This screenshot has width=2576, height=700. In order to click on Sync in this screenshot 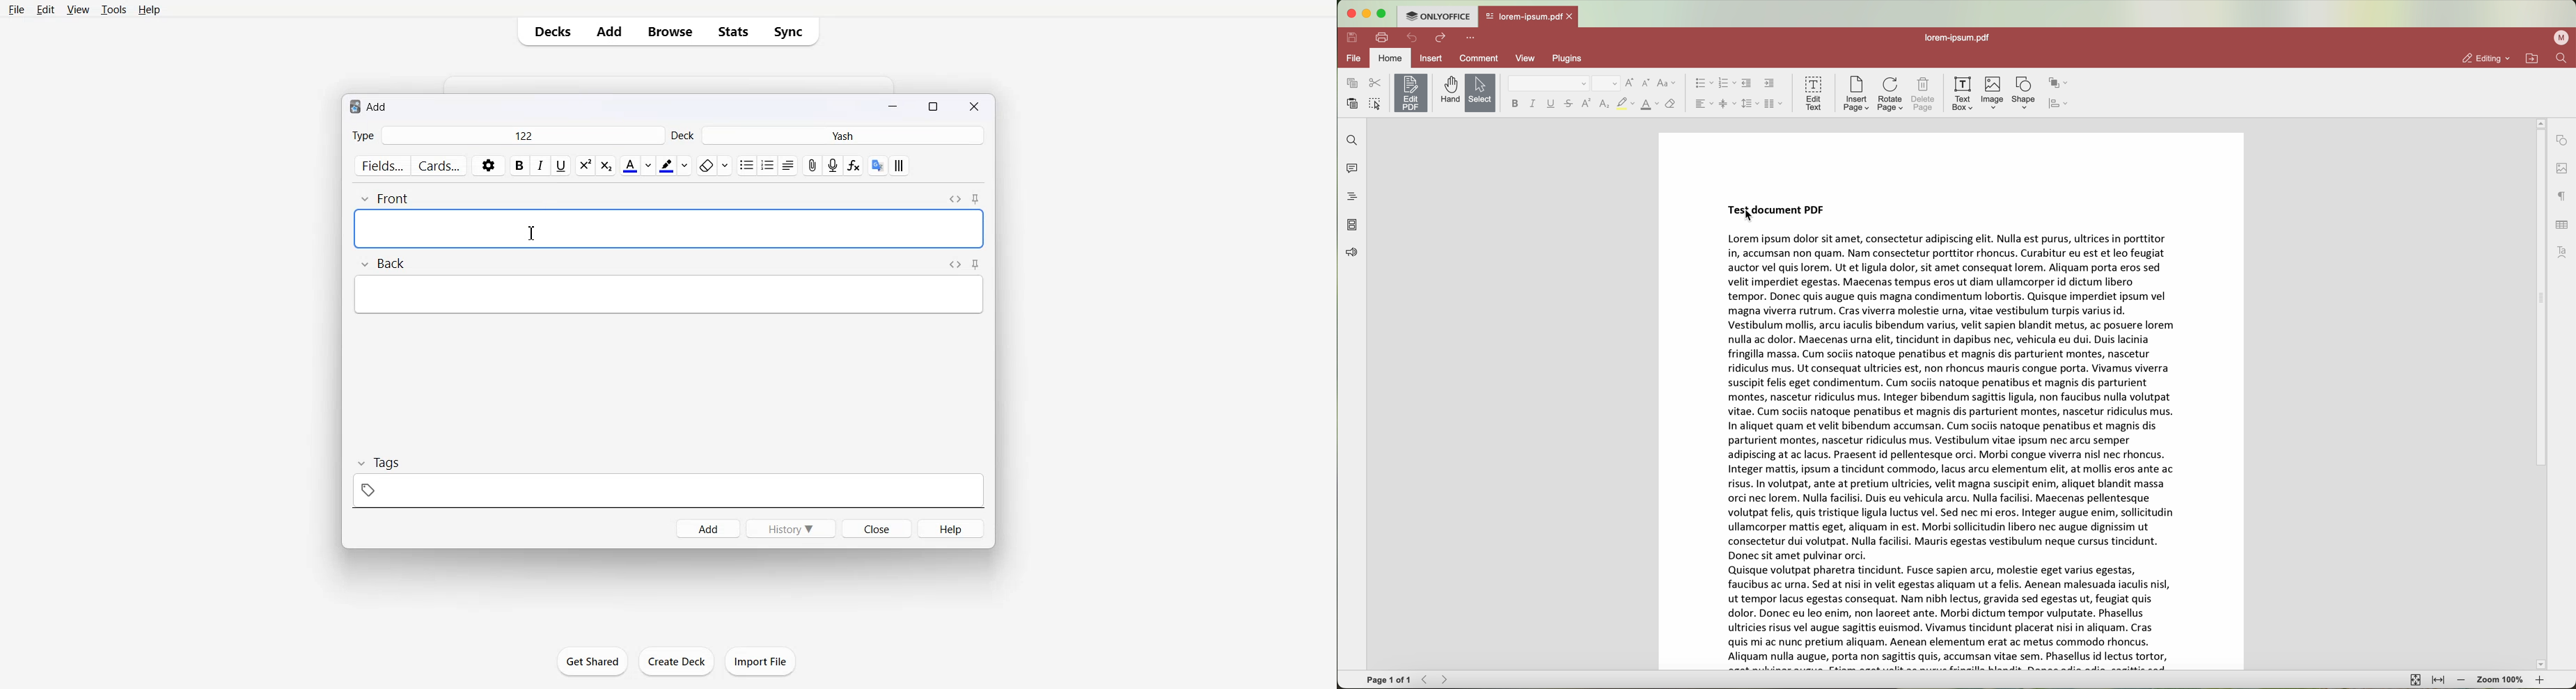, I will do `click(792, 31)`.